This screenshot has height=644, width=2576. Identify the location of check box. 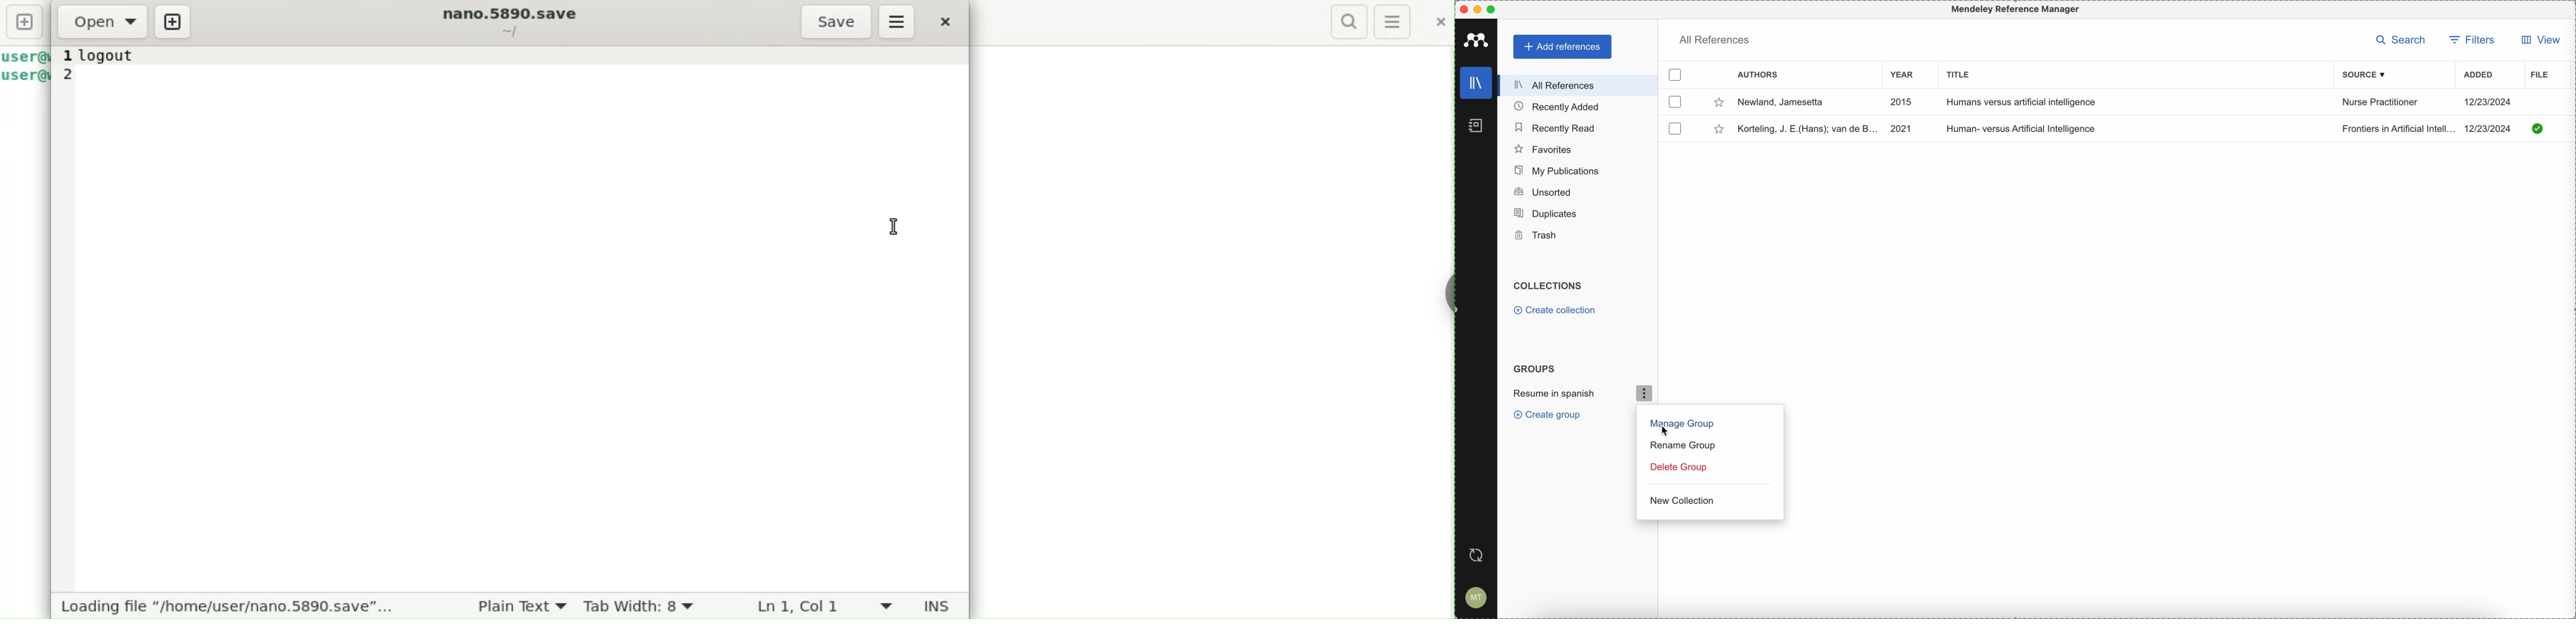
(1676, 75).